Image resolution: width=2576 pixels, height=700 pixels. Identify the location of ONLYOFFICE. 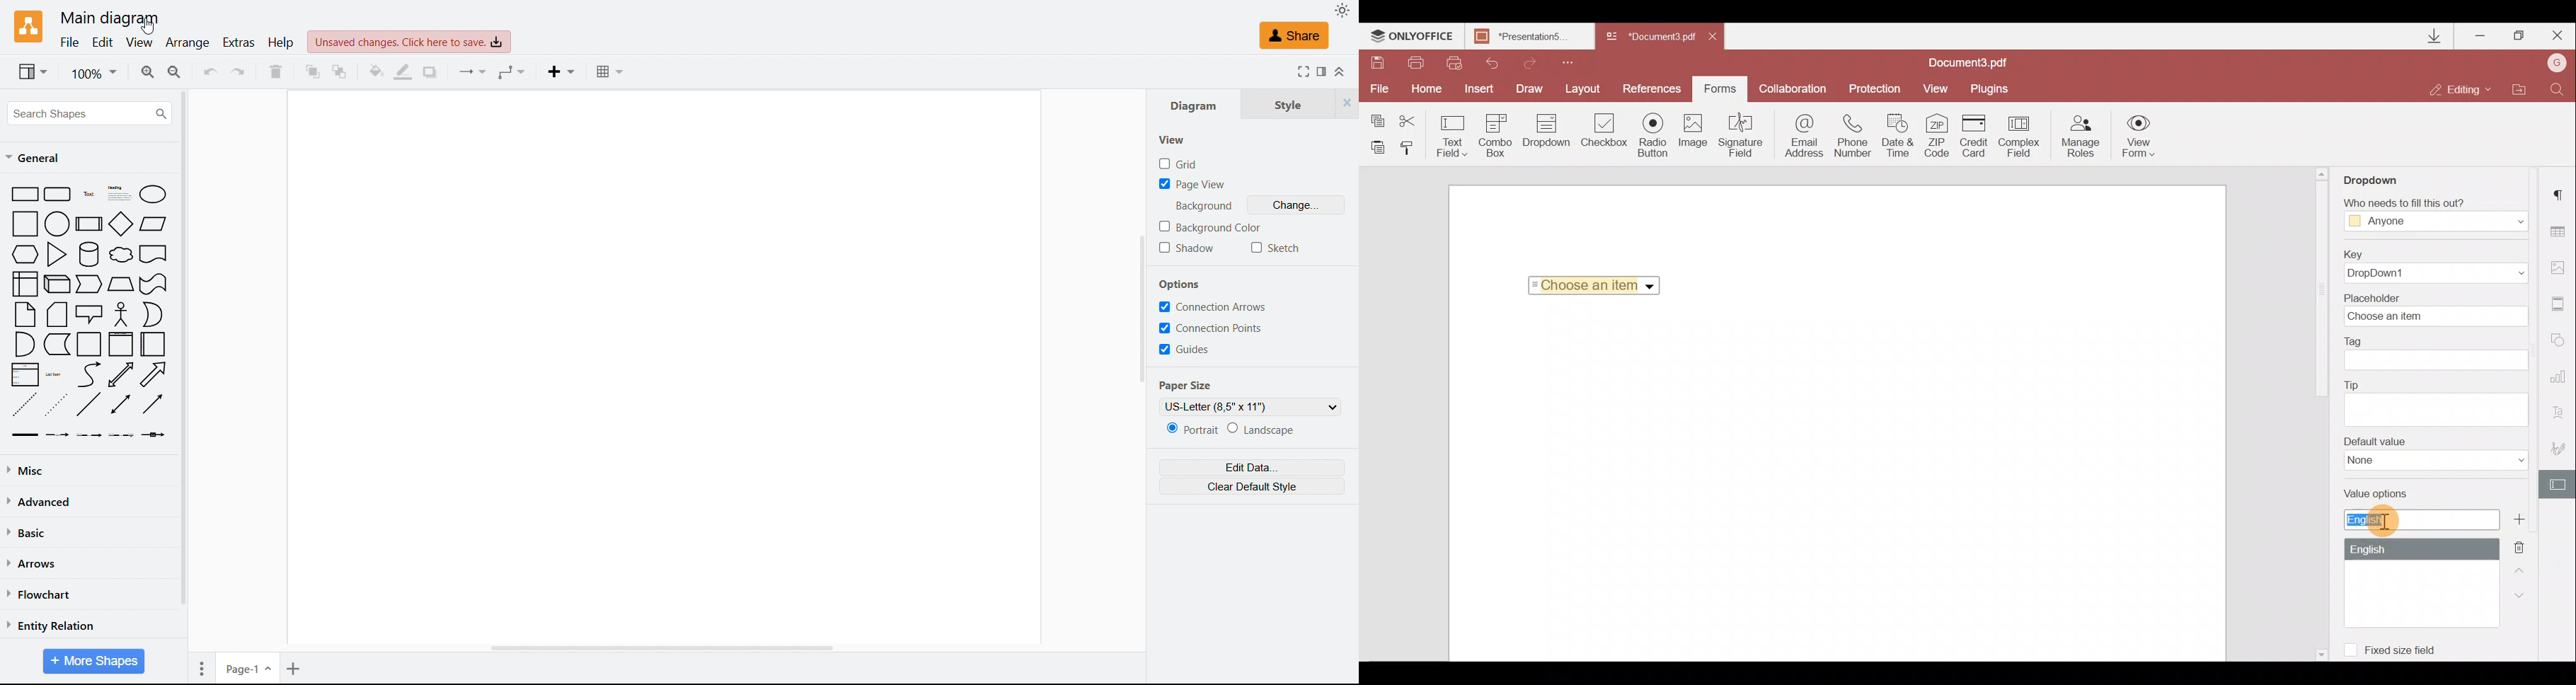
(1412, 37).